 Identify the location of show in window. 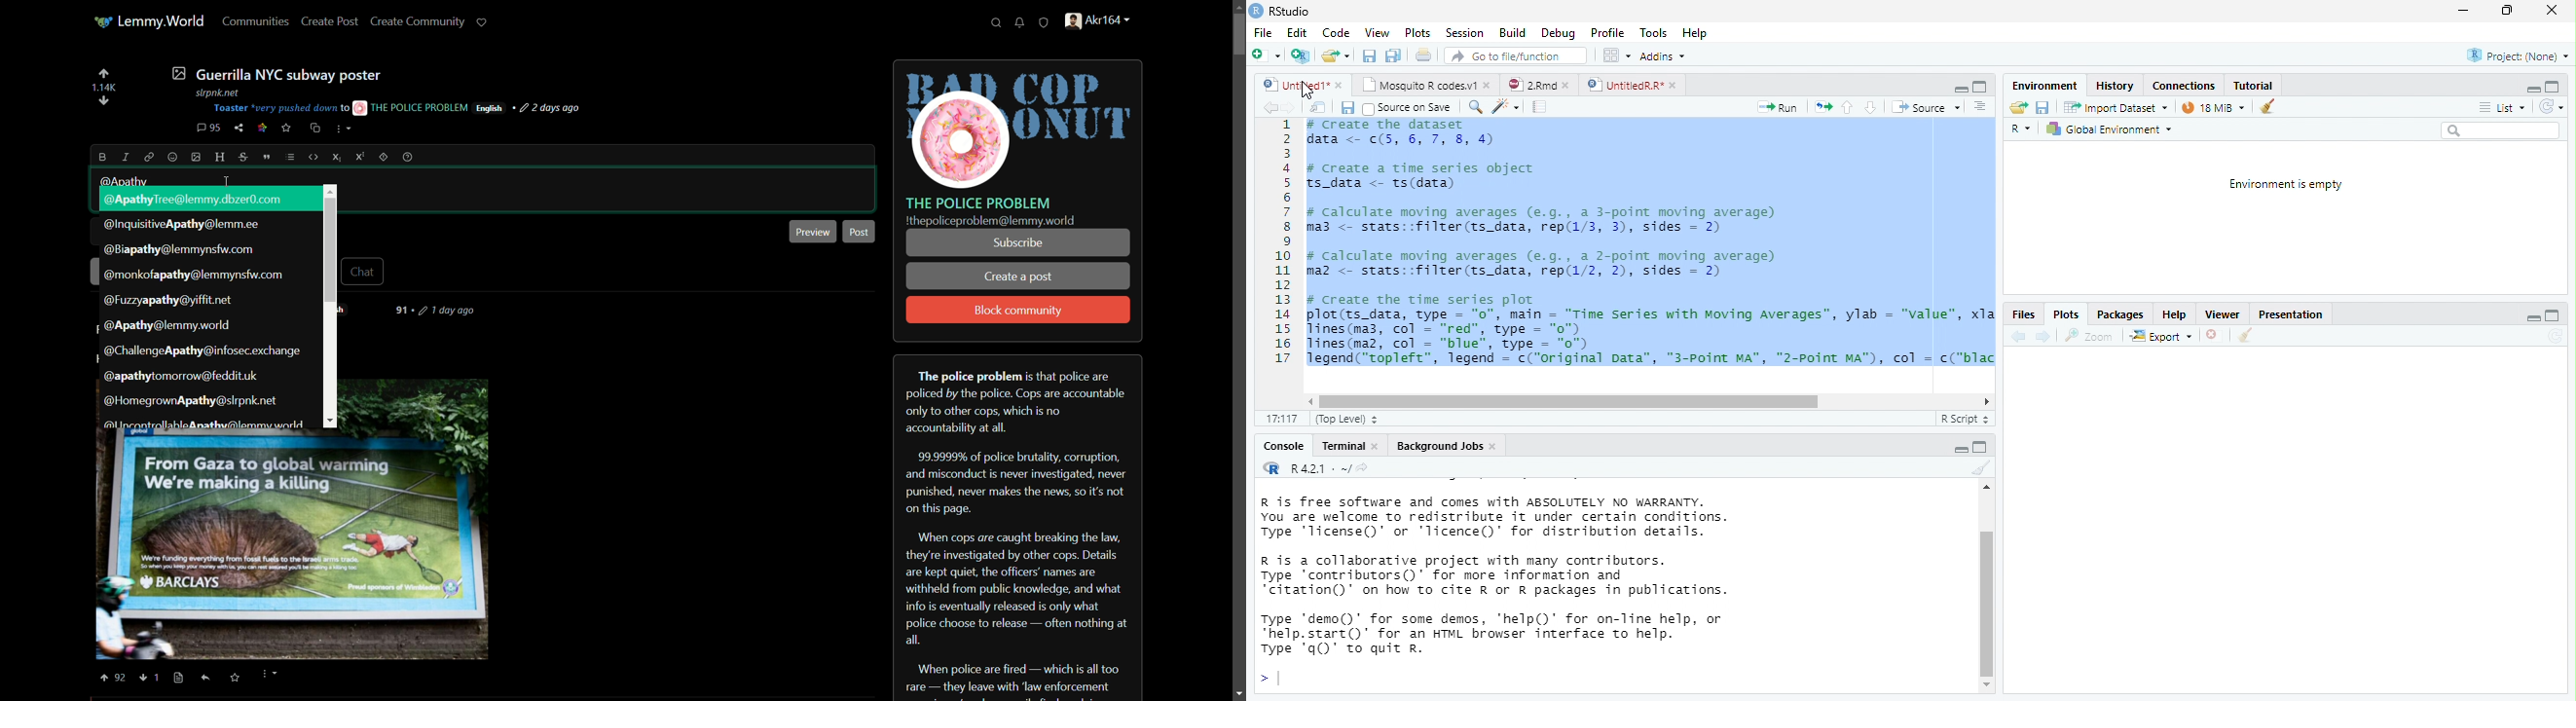
(1319, 107).